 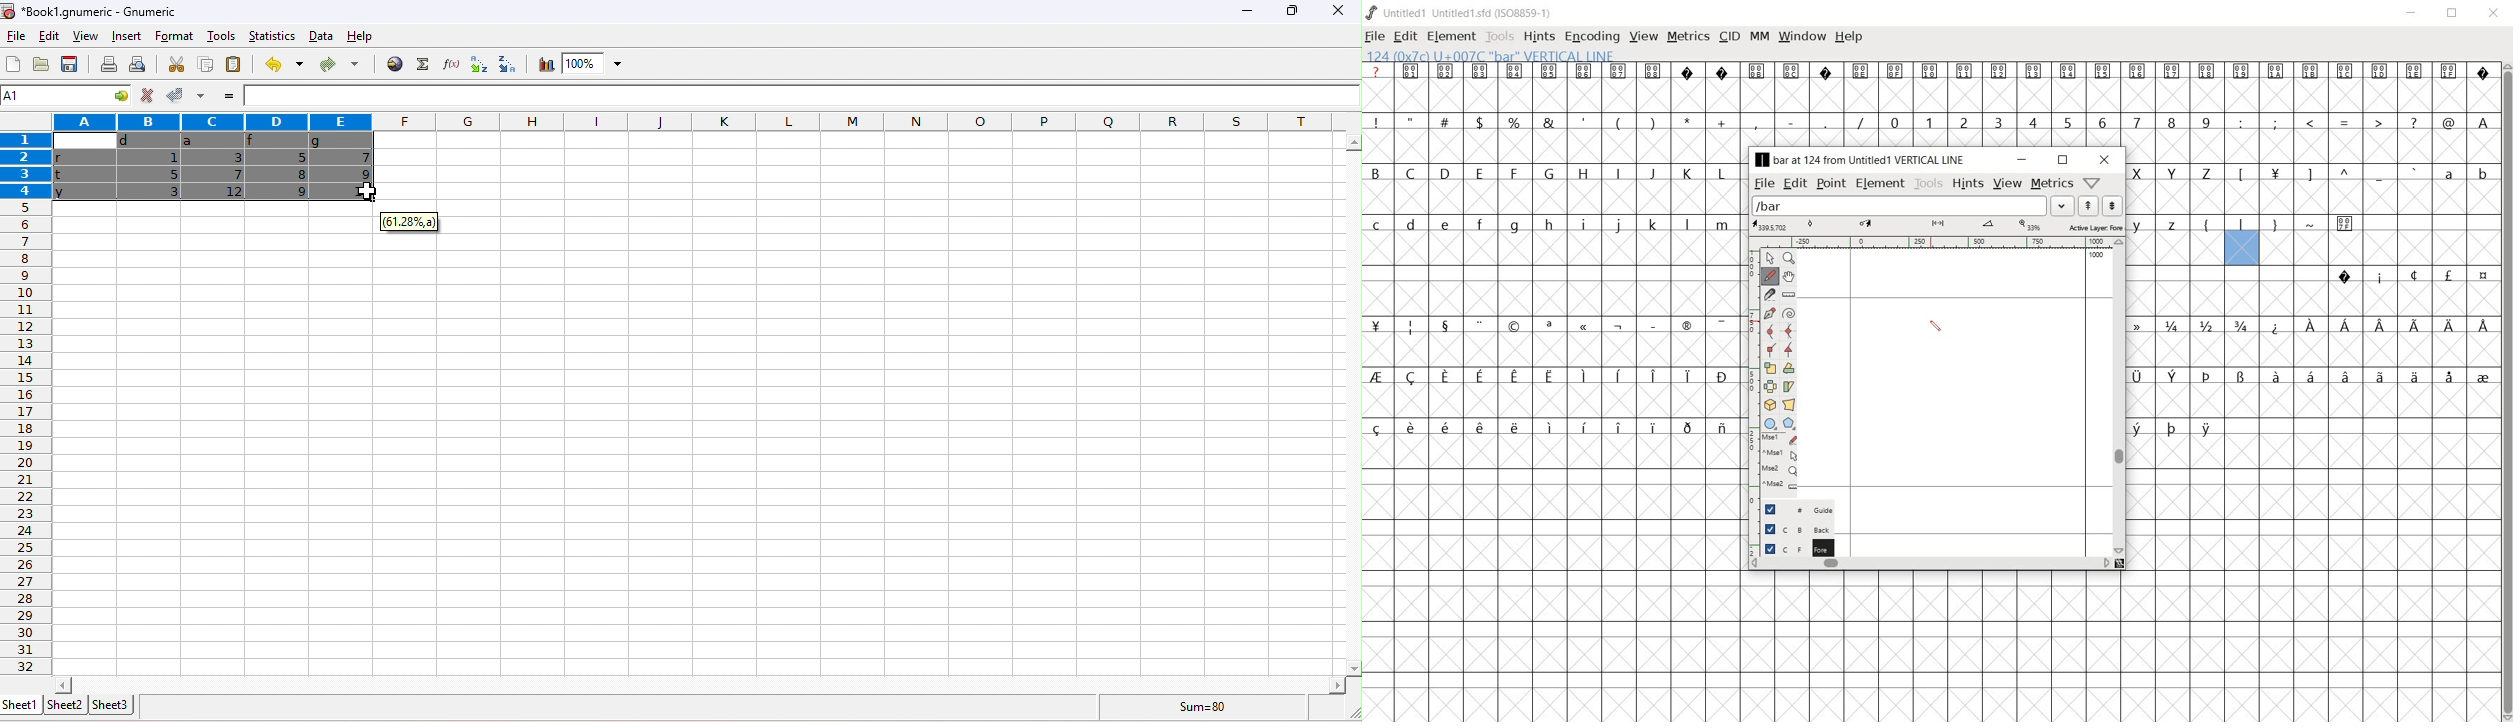 I want to click on Add a corner point, so click(x=1790, y=350).